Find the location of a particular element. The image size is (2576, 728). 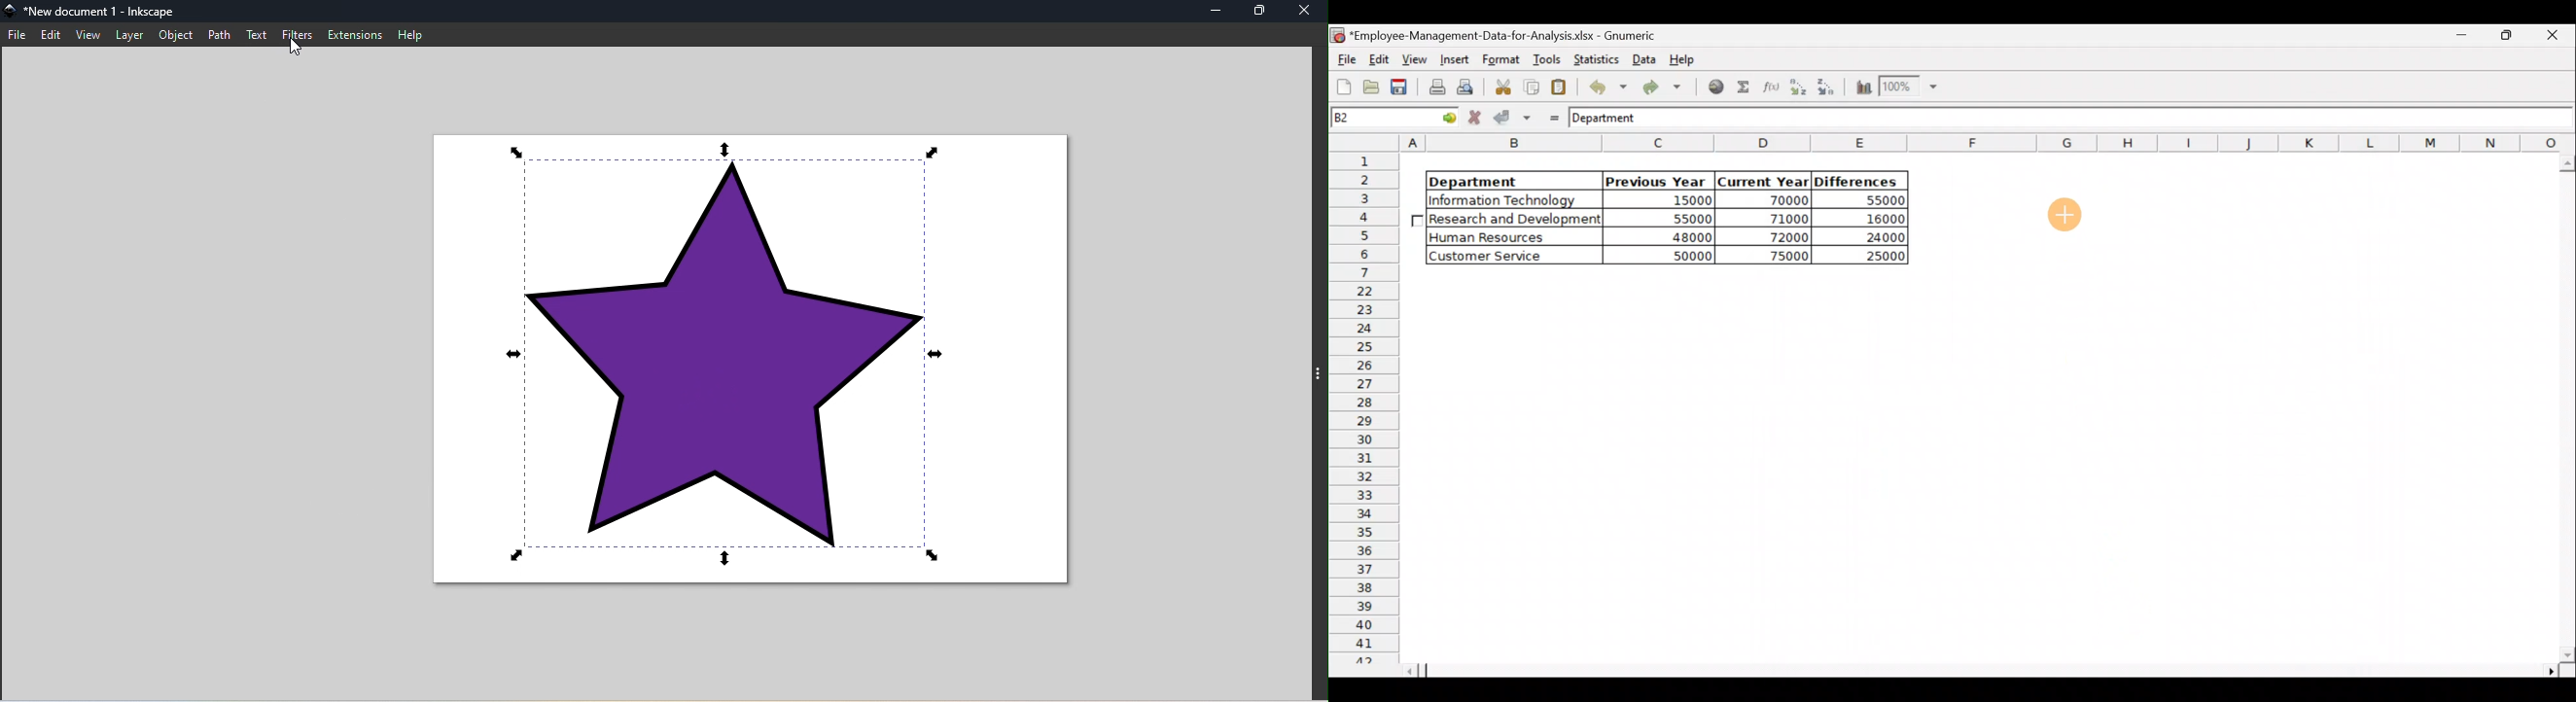

View is located at coordinates (1417, 58).